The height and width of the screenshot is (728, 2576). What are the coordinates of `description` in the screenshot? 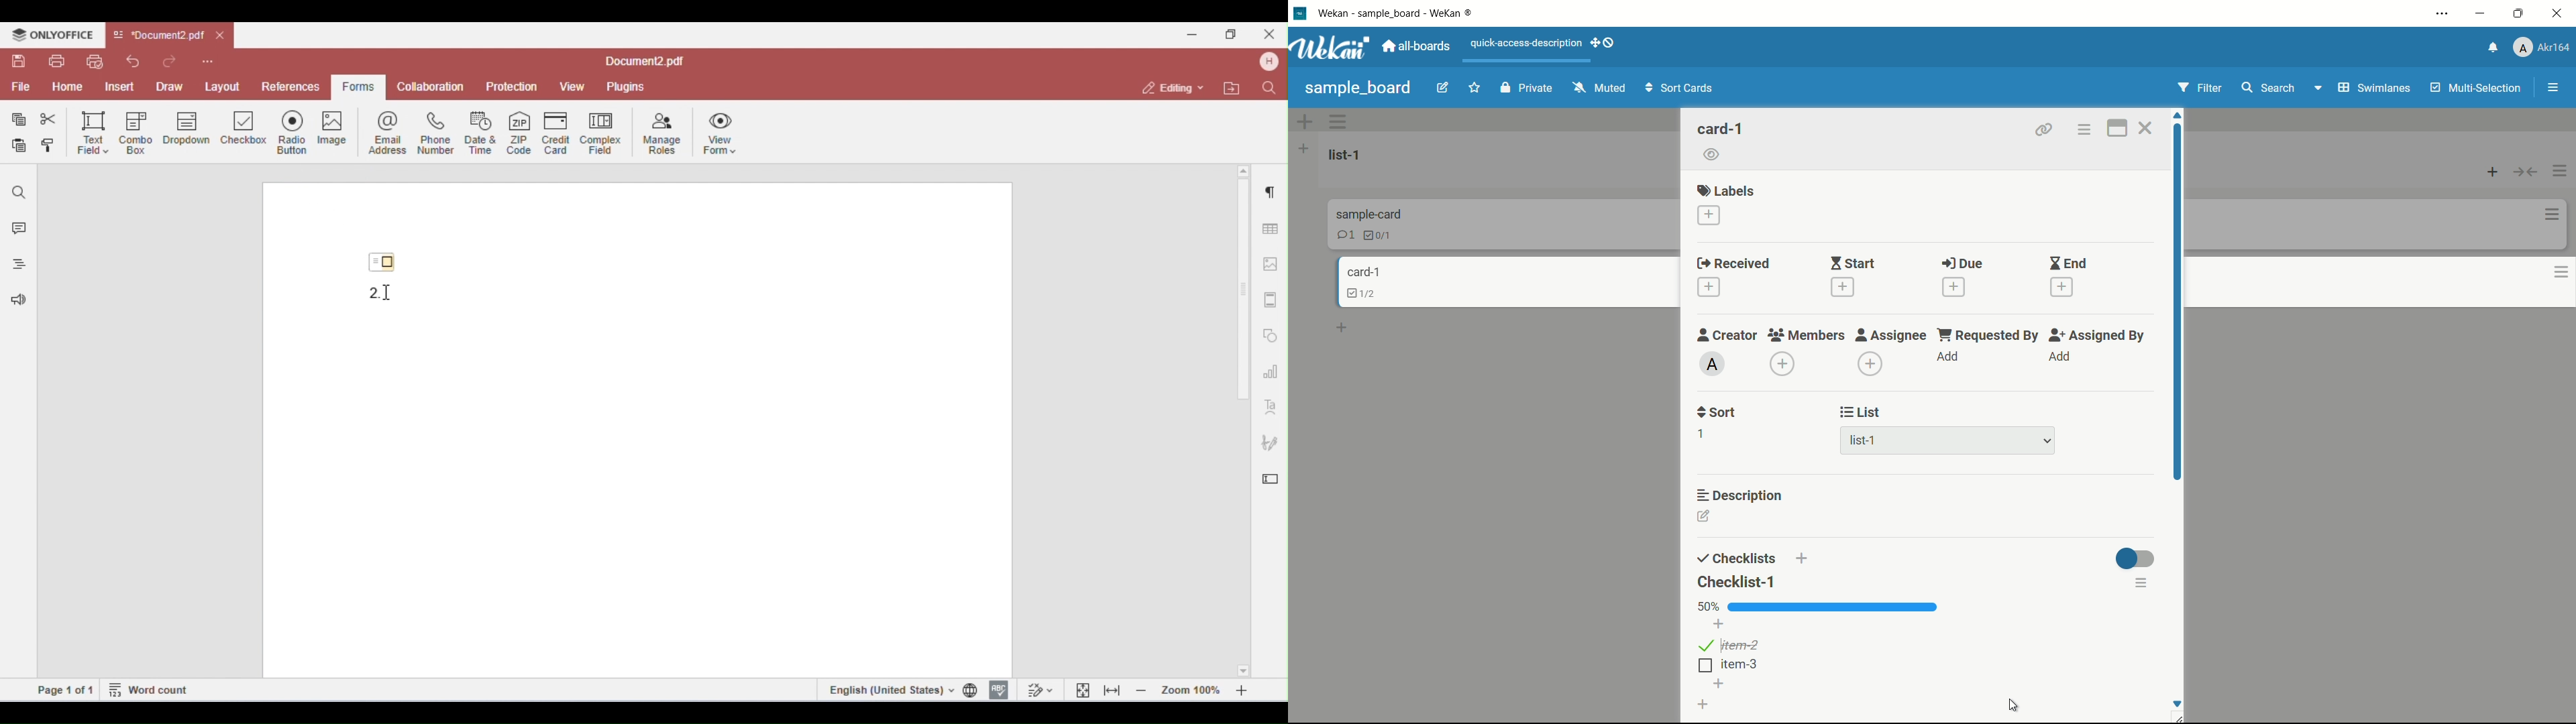 It's located at (1743, 496).